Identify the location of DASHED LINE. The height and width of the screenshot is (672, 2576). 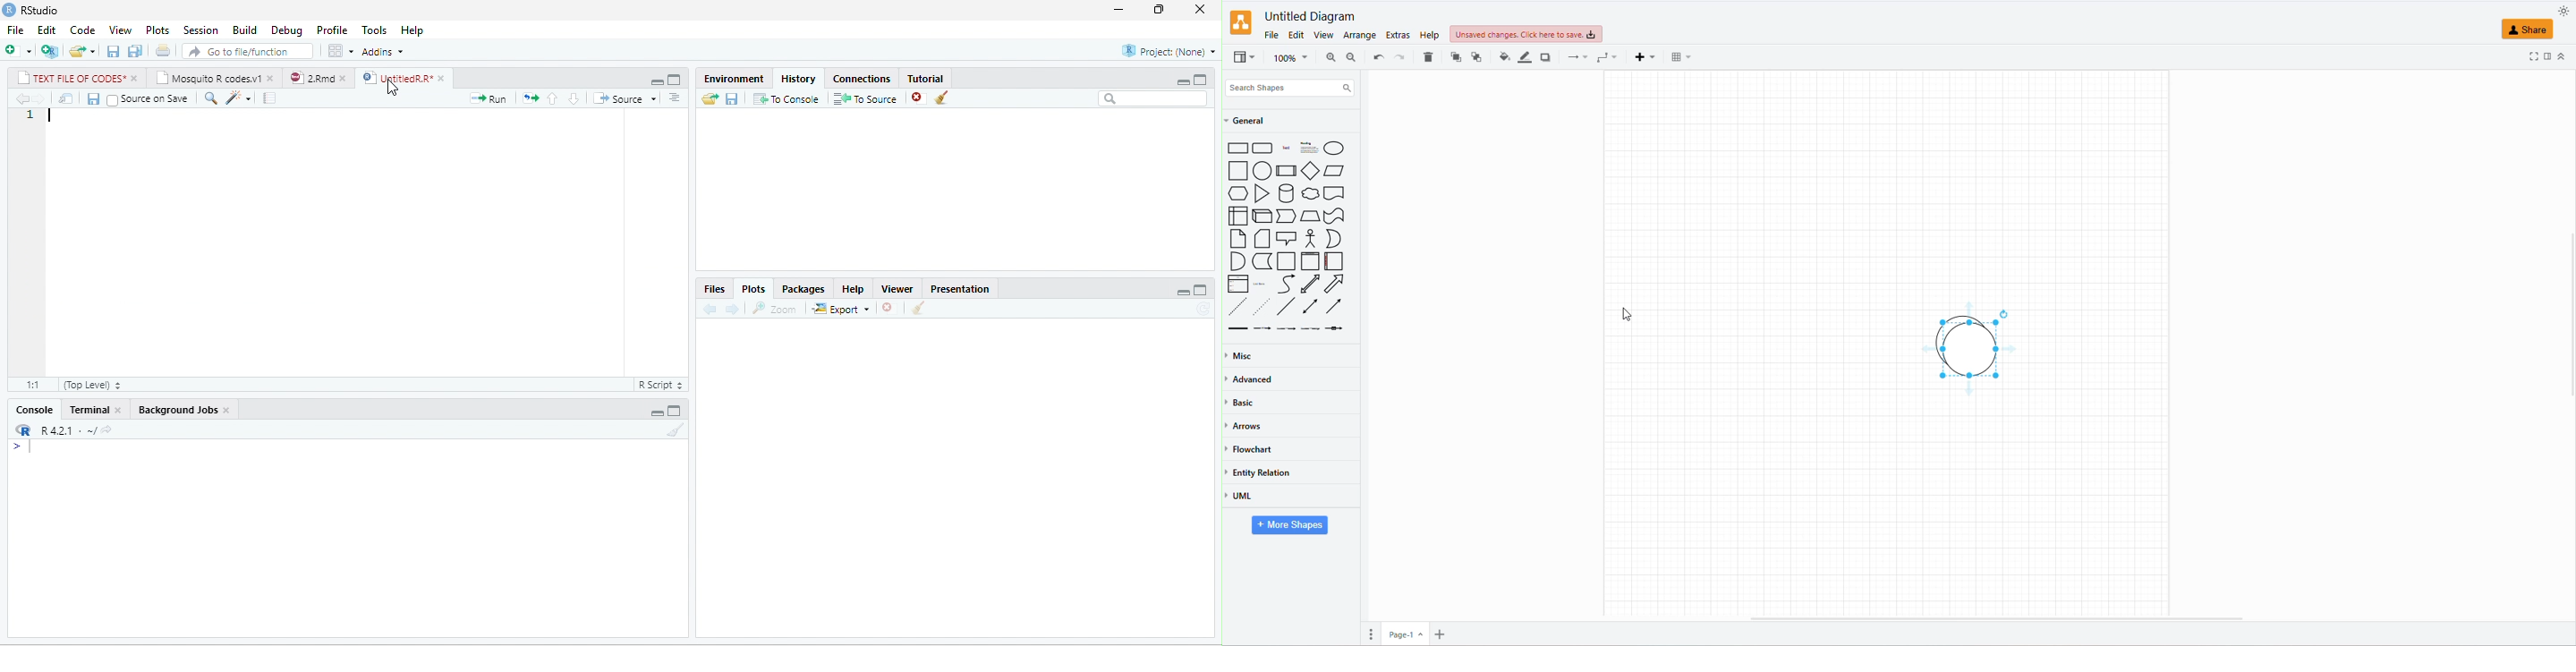
(1235, 305).